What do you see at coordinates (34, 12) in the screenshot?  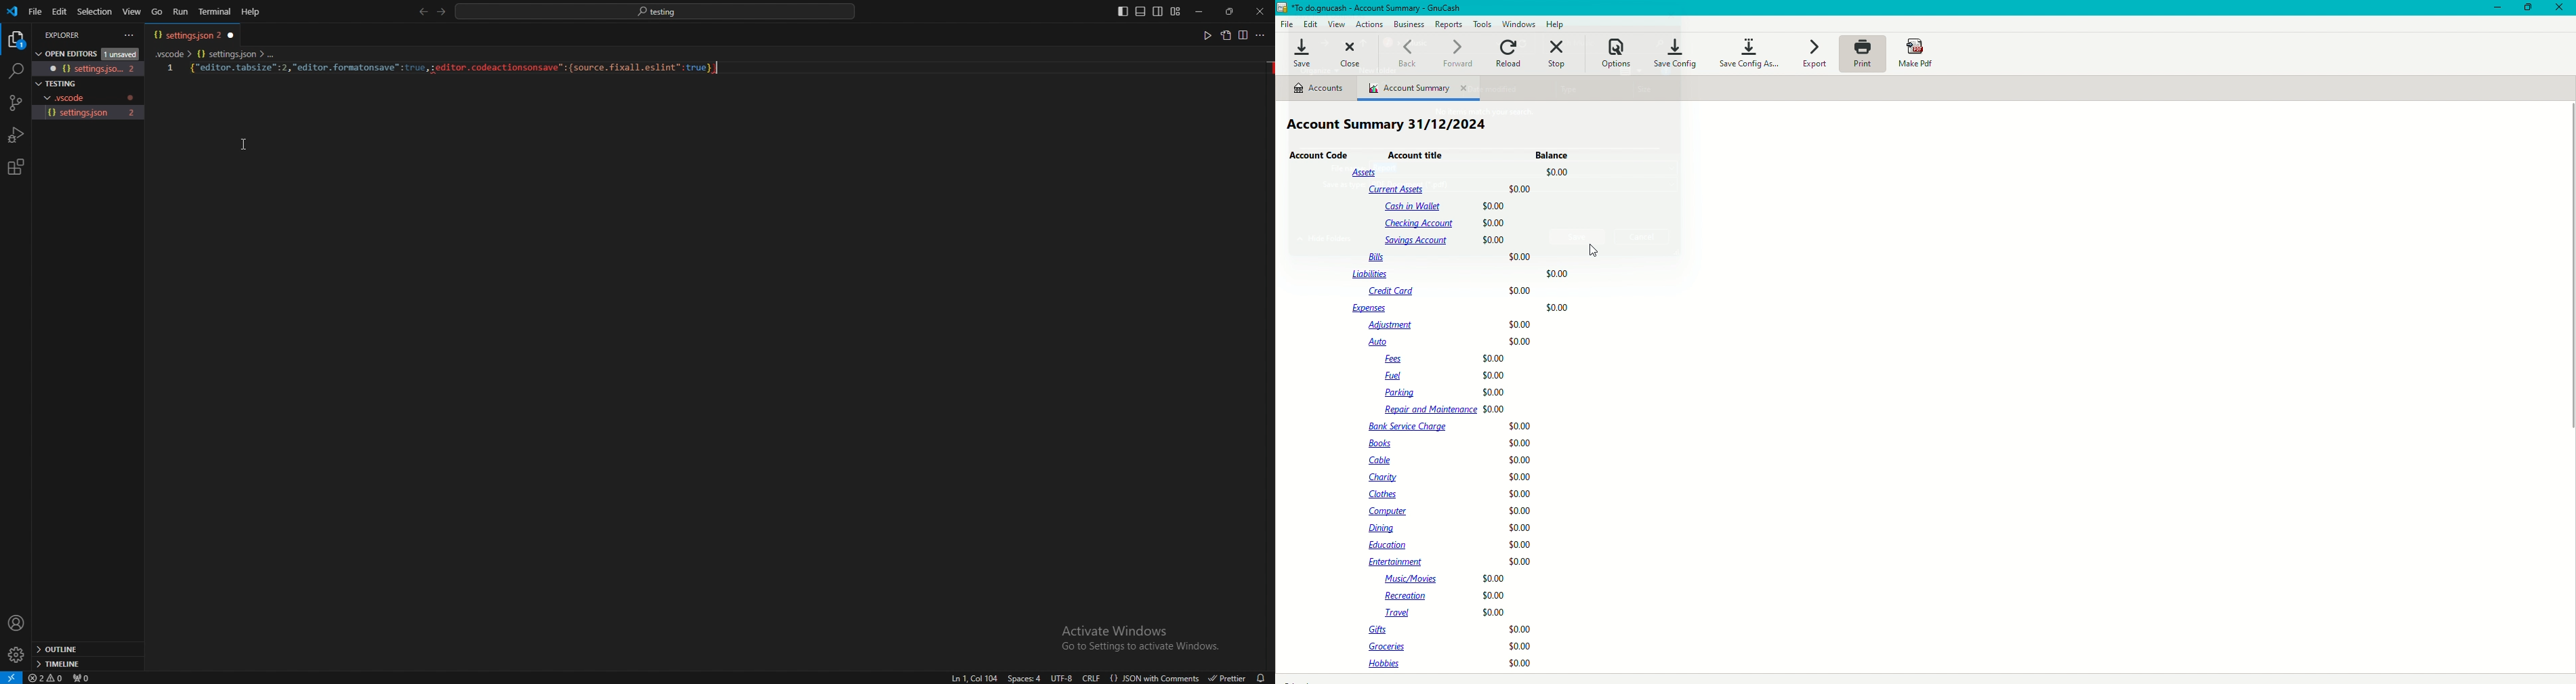 I see `file` at bounding box center [34, 12].